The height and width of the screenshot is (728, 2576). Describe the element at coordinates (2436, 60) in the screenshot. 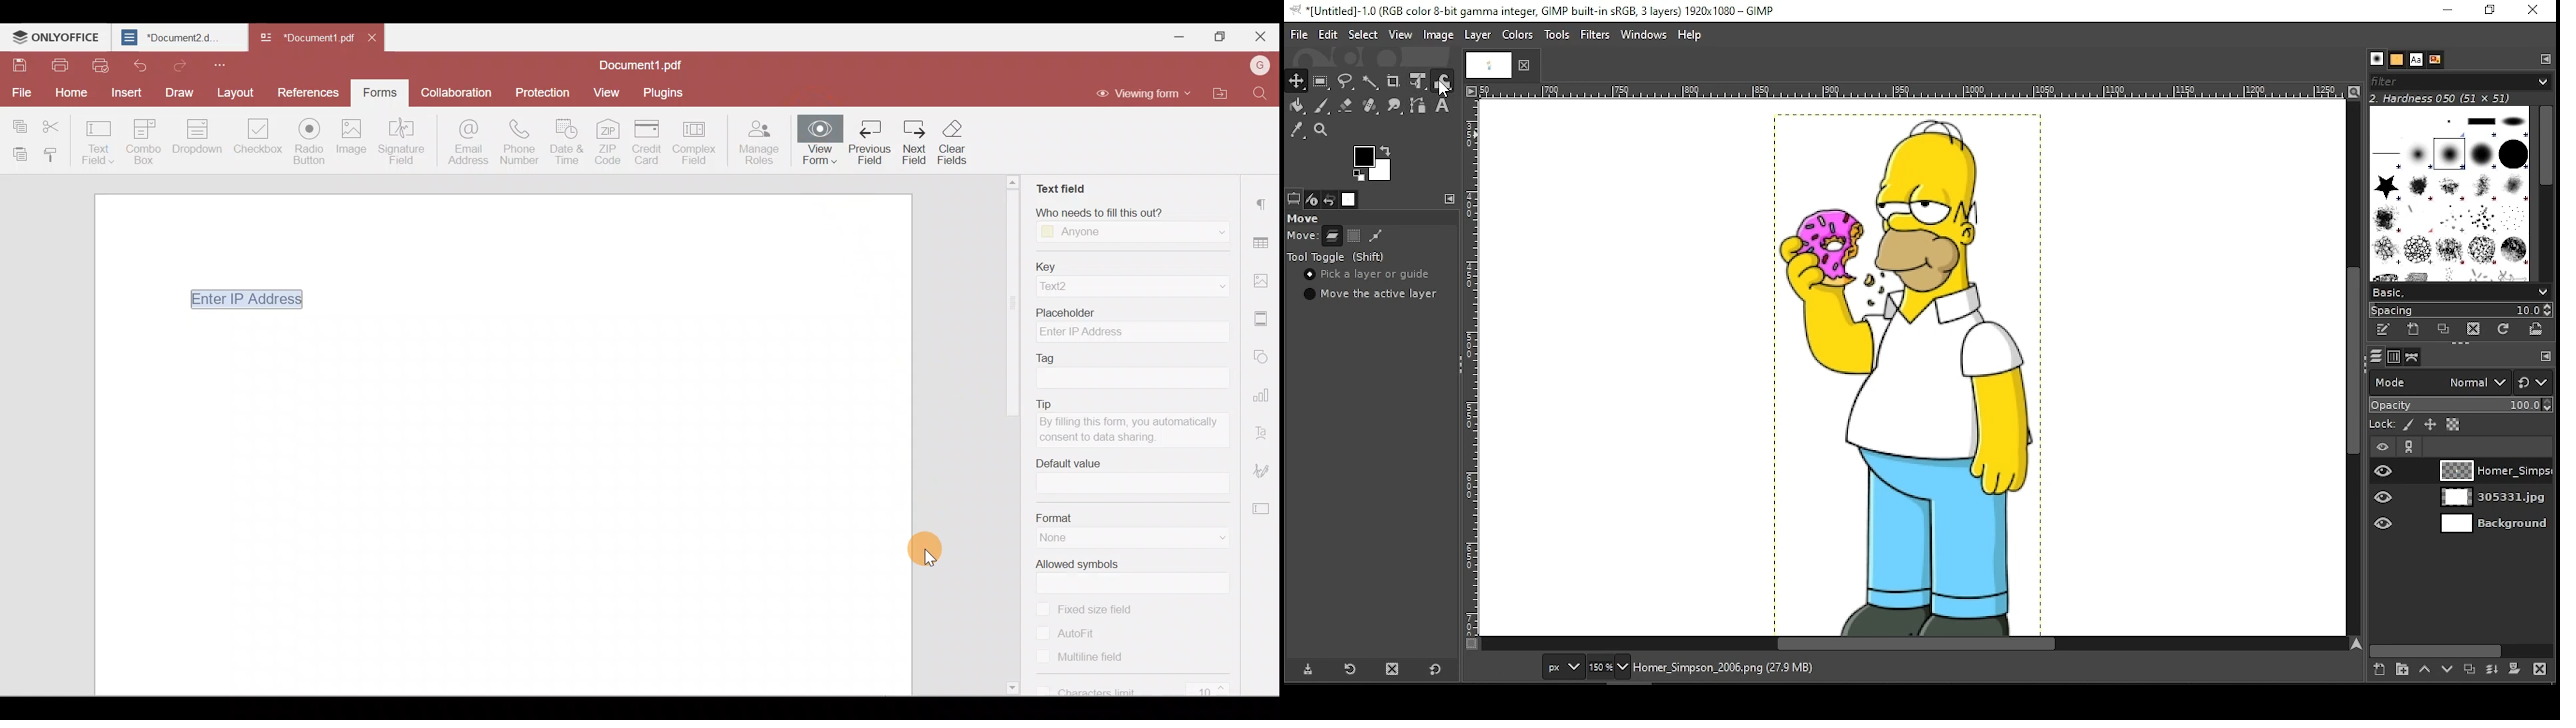

I see `document history` at that location.